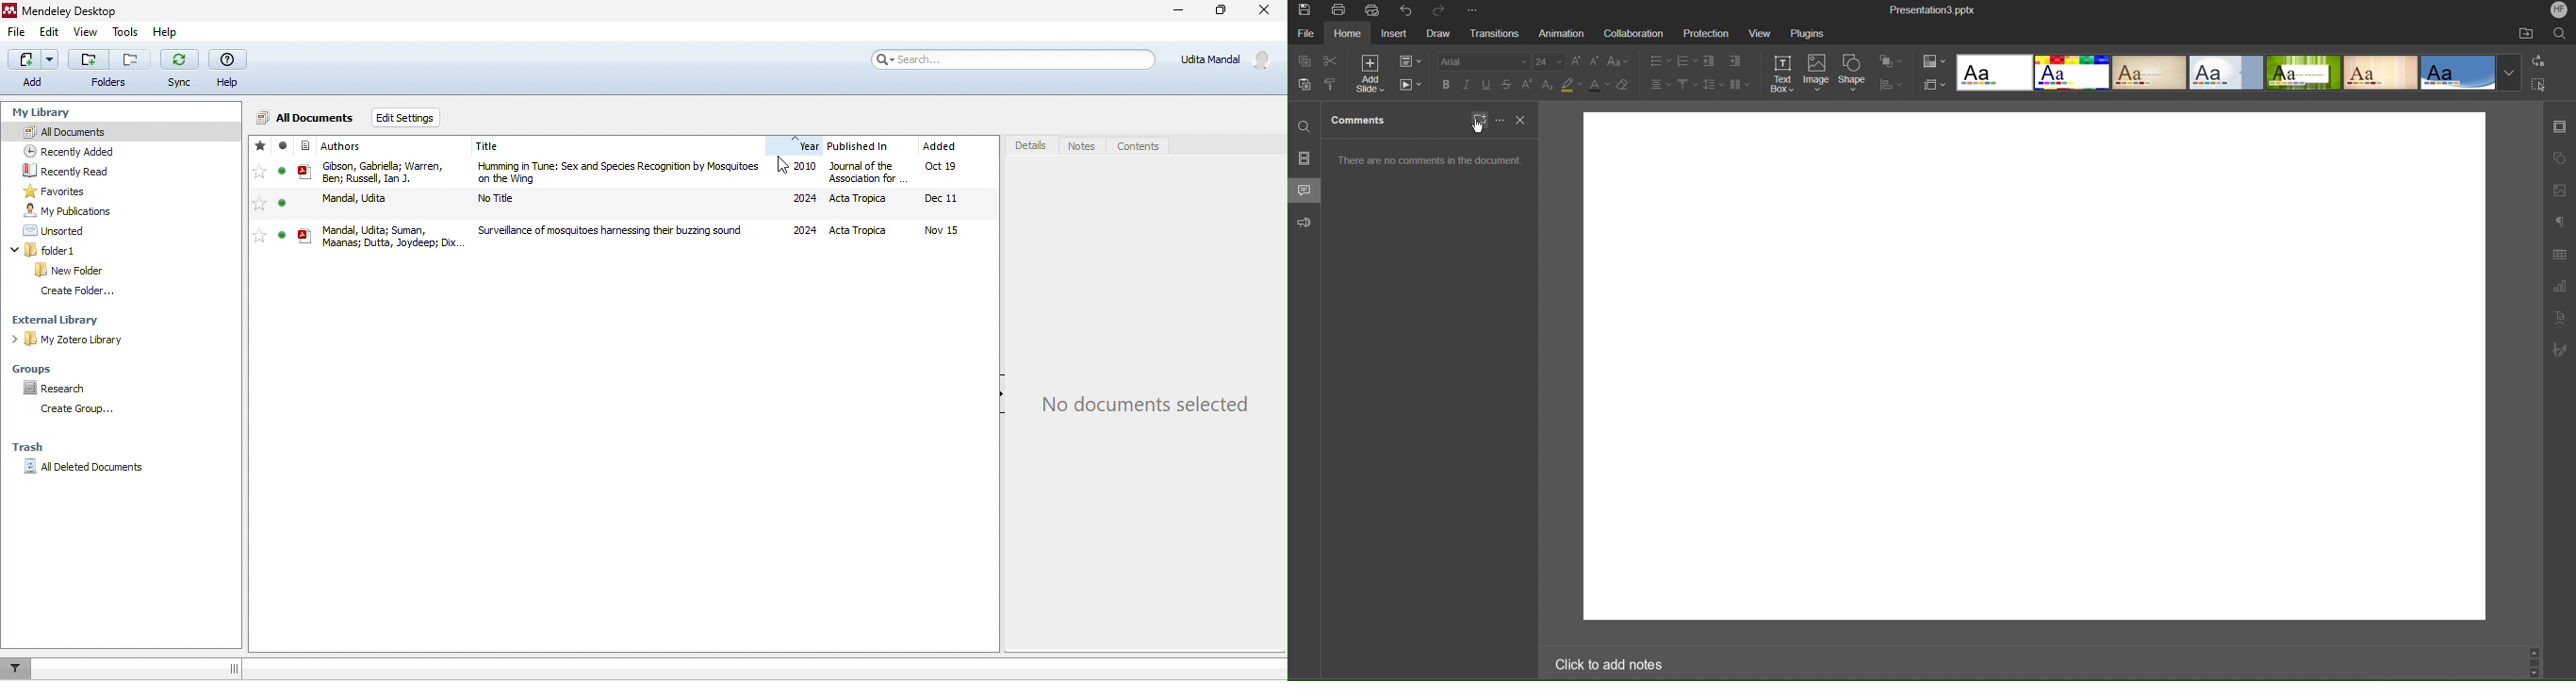 The height and width of the screenshot is (700, 2576). What do you see at coordinates (305, 119) in the screenshot?
I see `all documents` at bounding box center [305, 119].